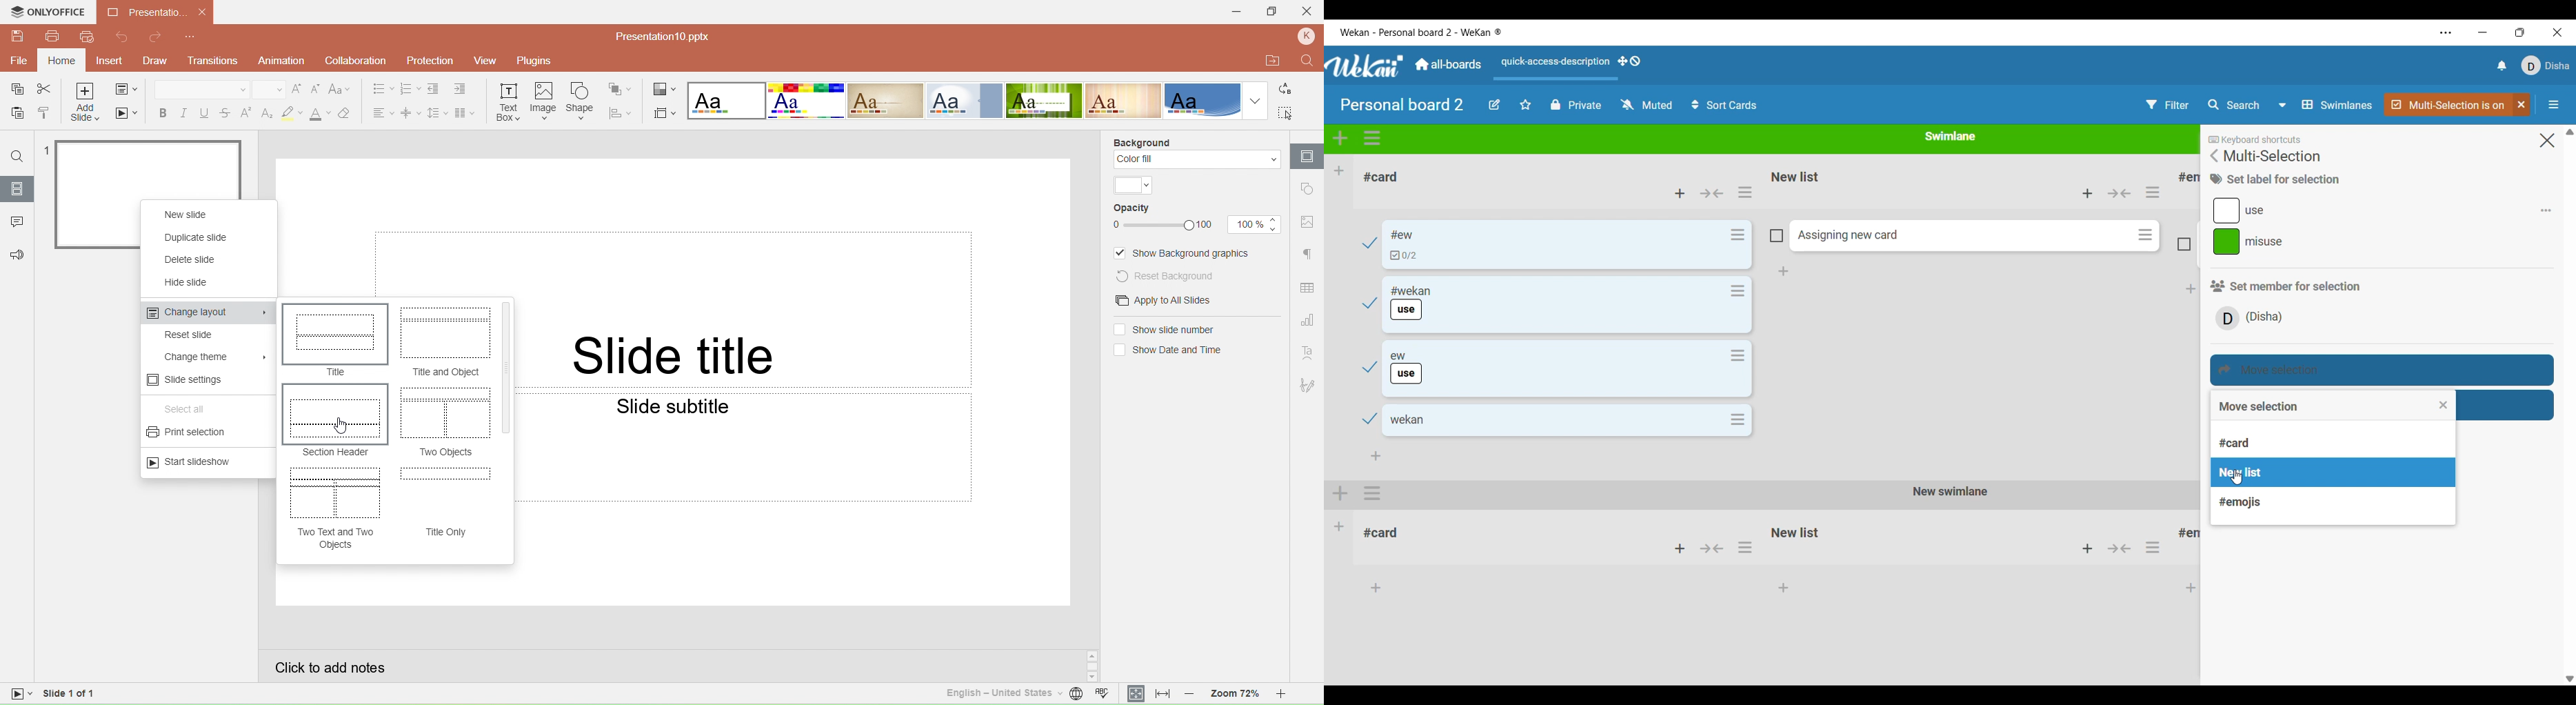 This screenshot has width=2576, height=728. I want to click on Click to add slides, so click(668, 665).